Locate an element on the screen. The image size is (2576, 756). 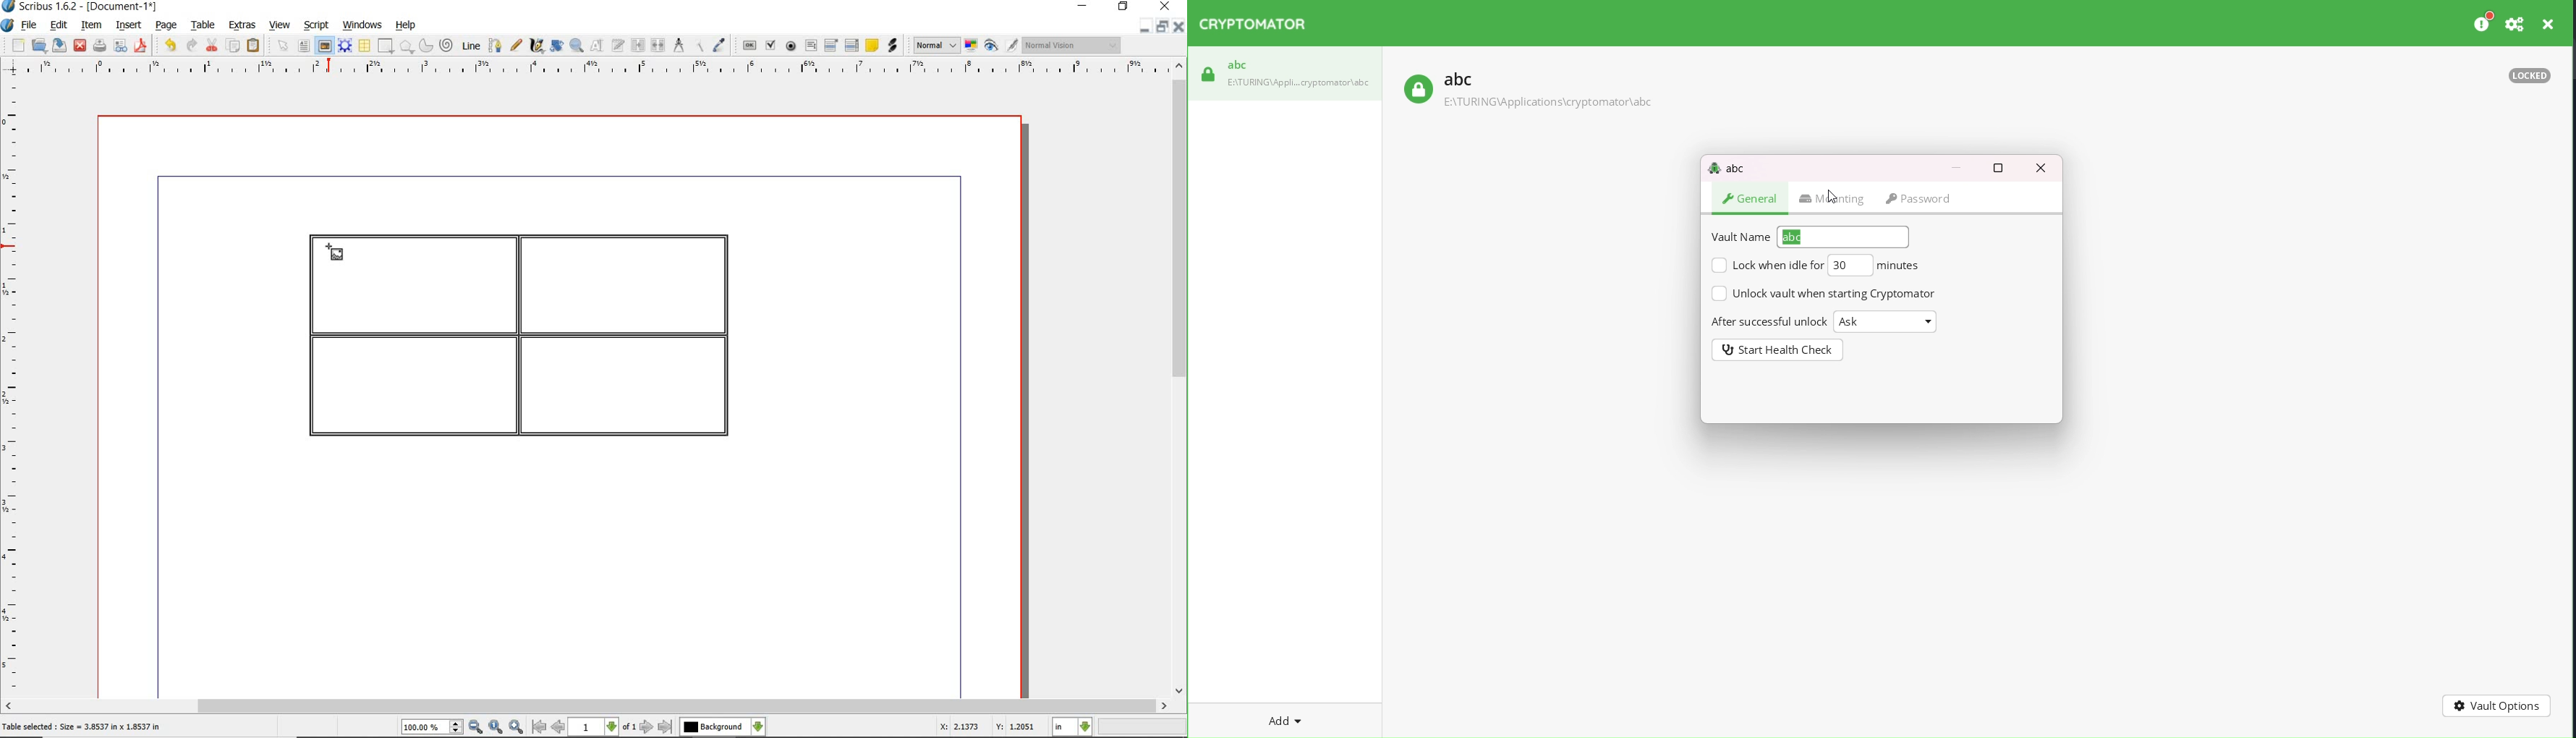
help is located at coordinates (406, 25).